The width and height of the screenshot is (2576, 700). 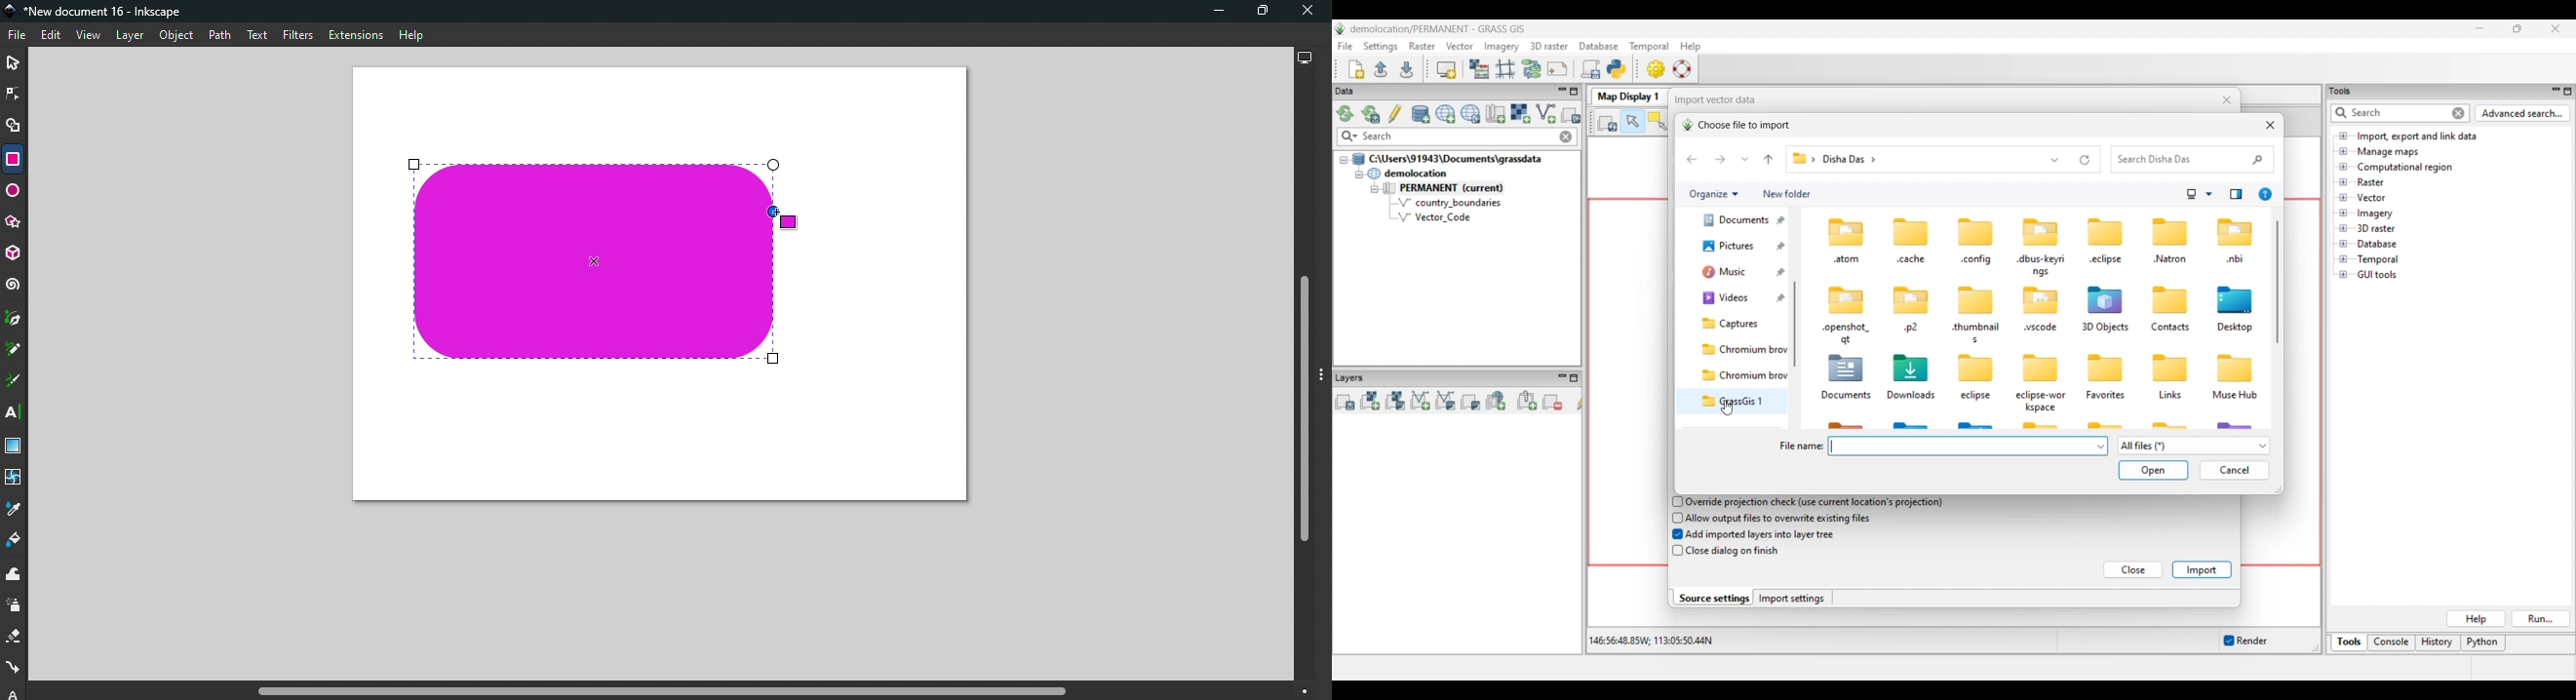 What do you see at coordinates (176, 36) in the screenshot?
I see `Object` at bounding box center [176, 36].